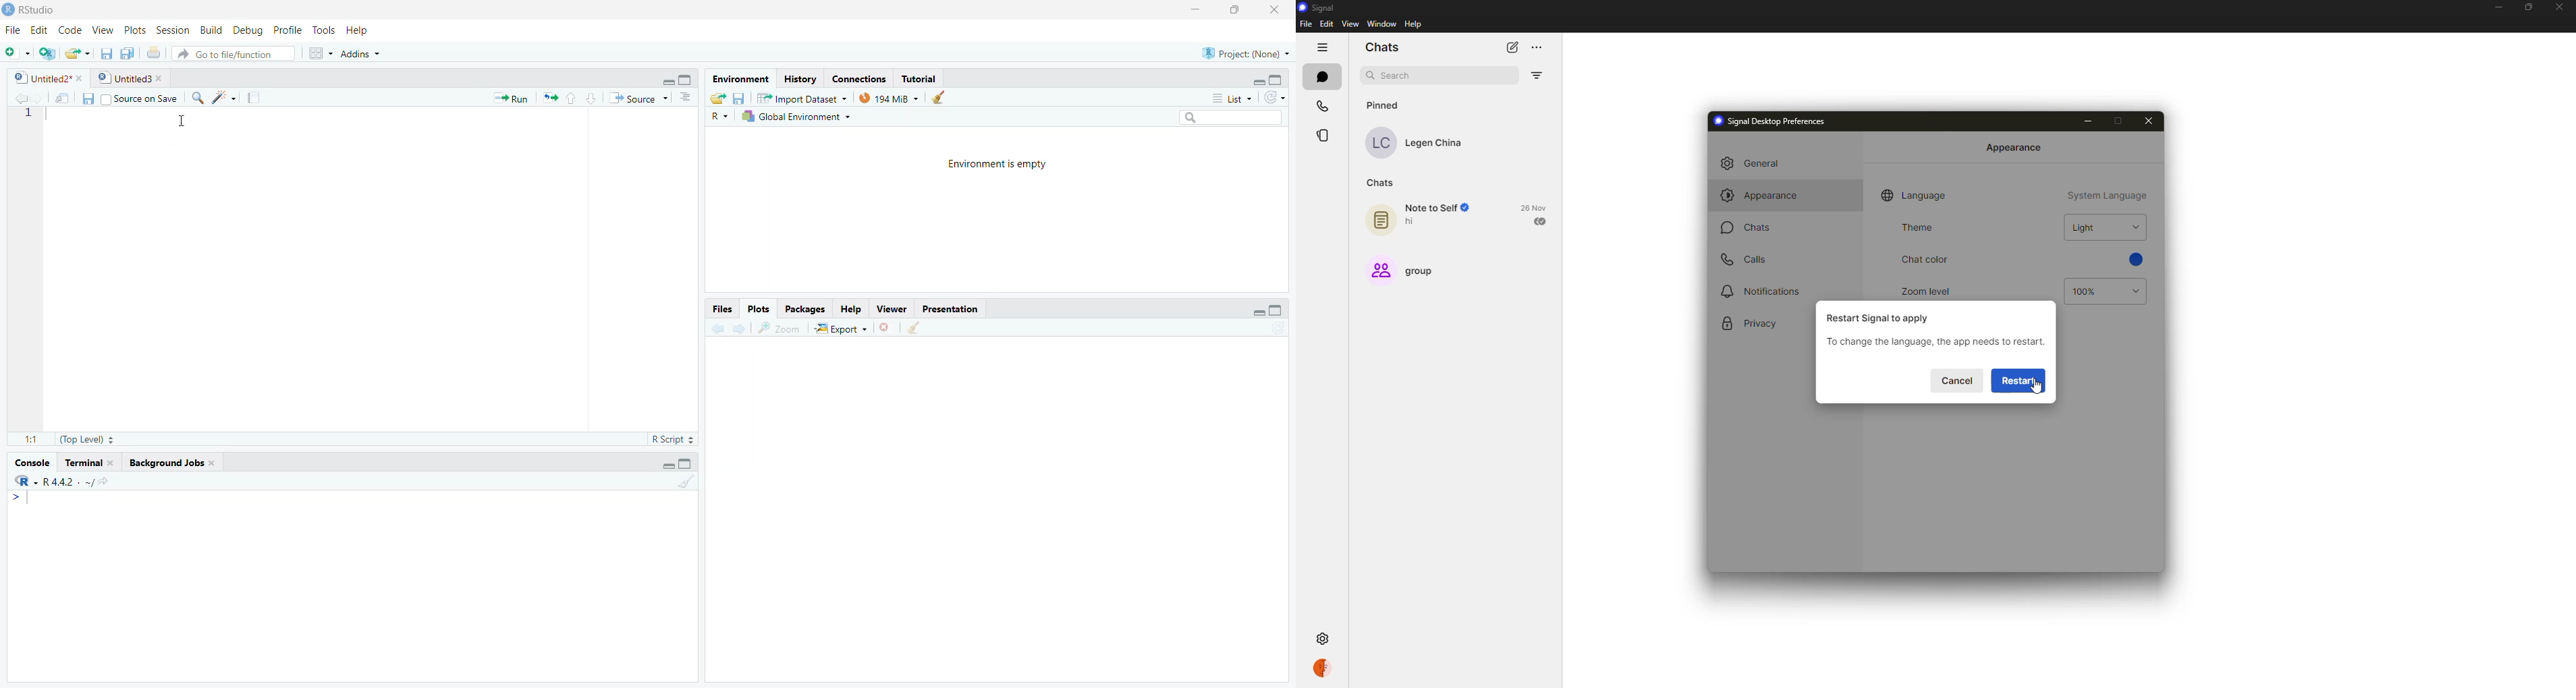 The height and width of the screenshot is (700, 2576). What do you see at coordinates (1424, 142) in the screenshot?
I see `contact` at bounding box center [1424, 142].